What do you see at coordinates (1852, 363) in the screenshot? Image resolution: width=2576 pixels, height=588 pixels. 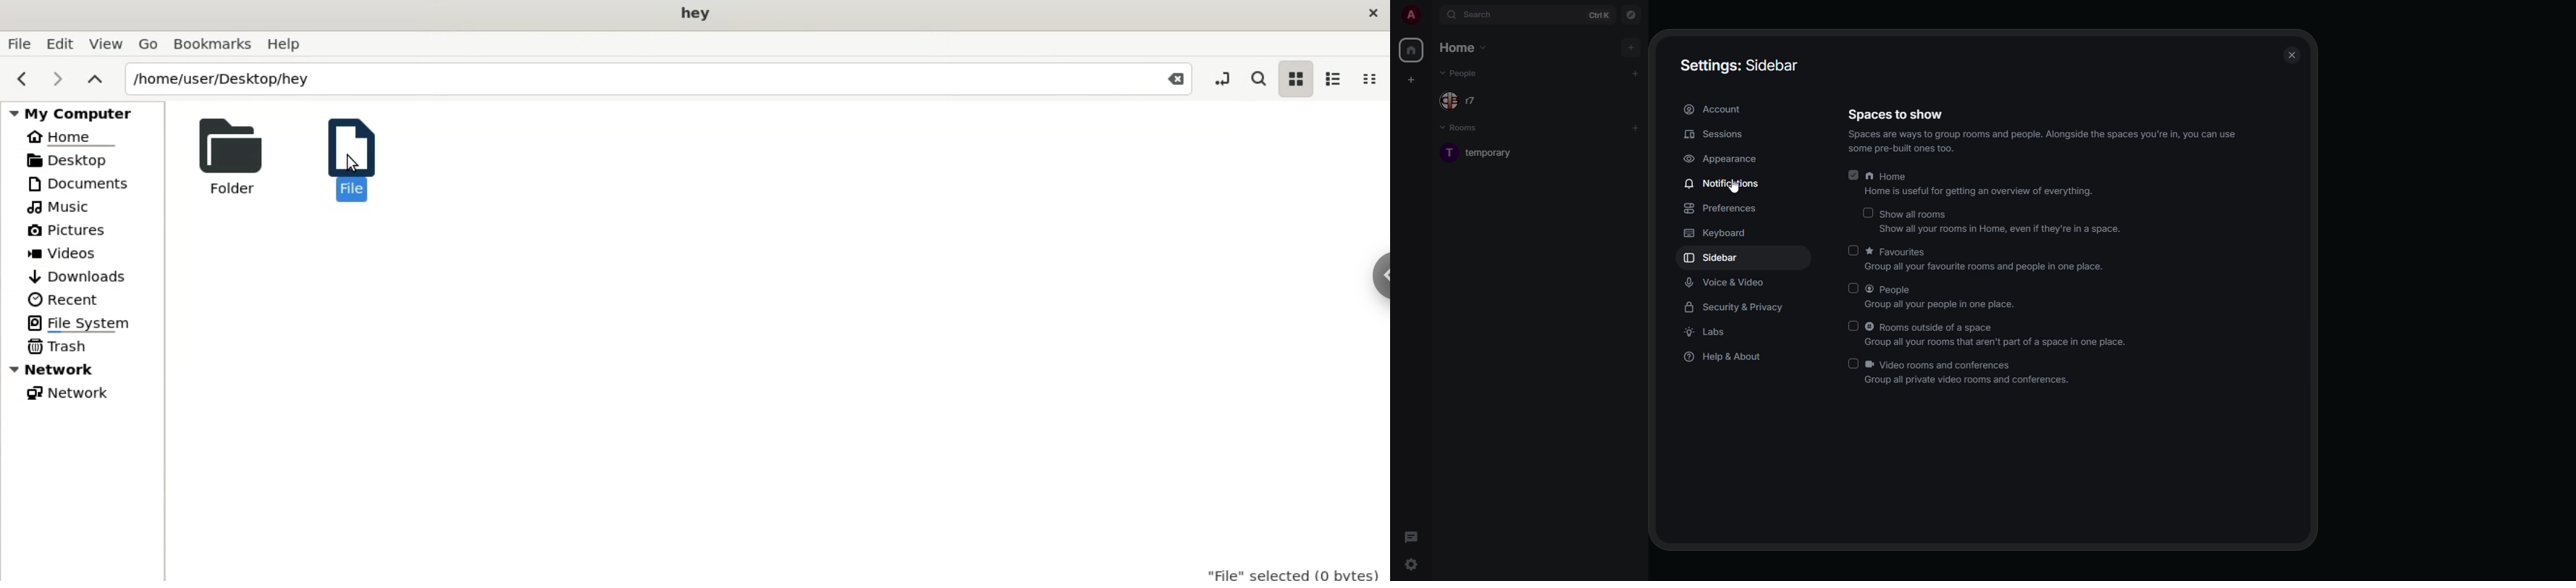 I see `click to enable` at bounding box center [1852, 363].